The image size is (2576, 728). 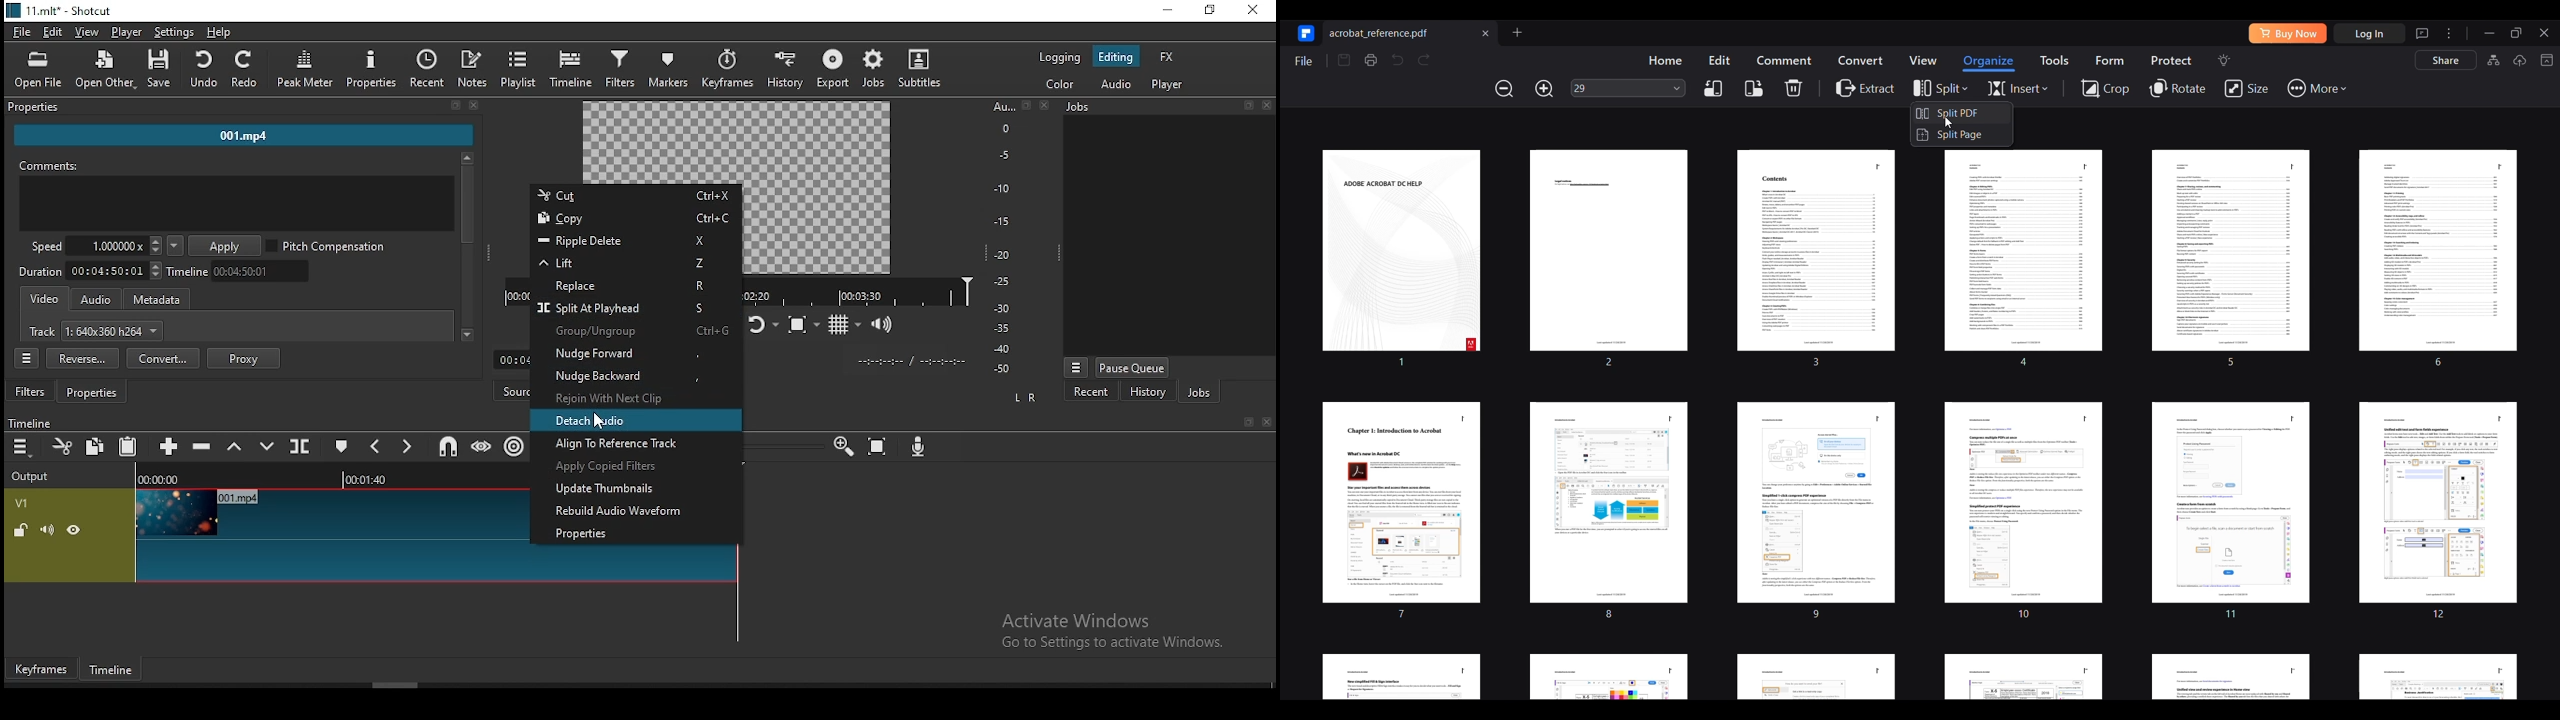 I want to click on properties, so click(x=91, y=393).